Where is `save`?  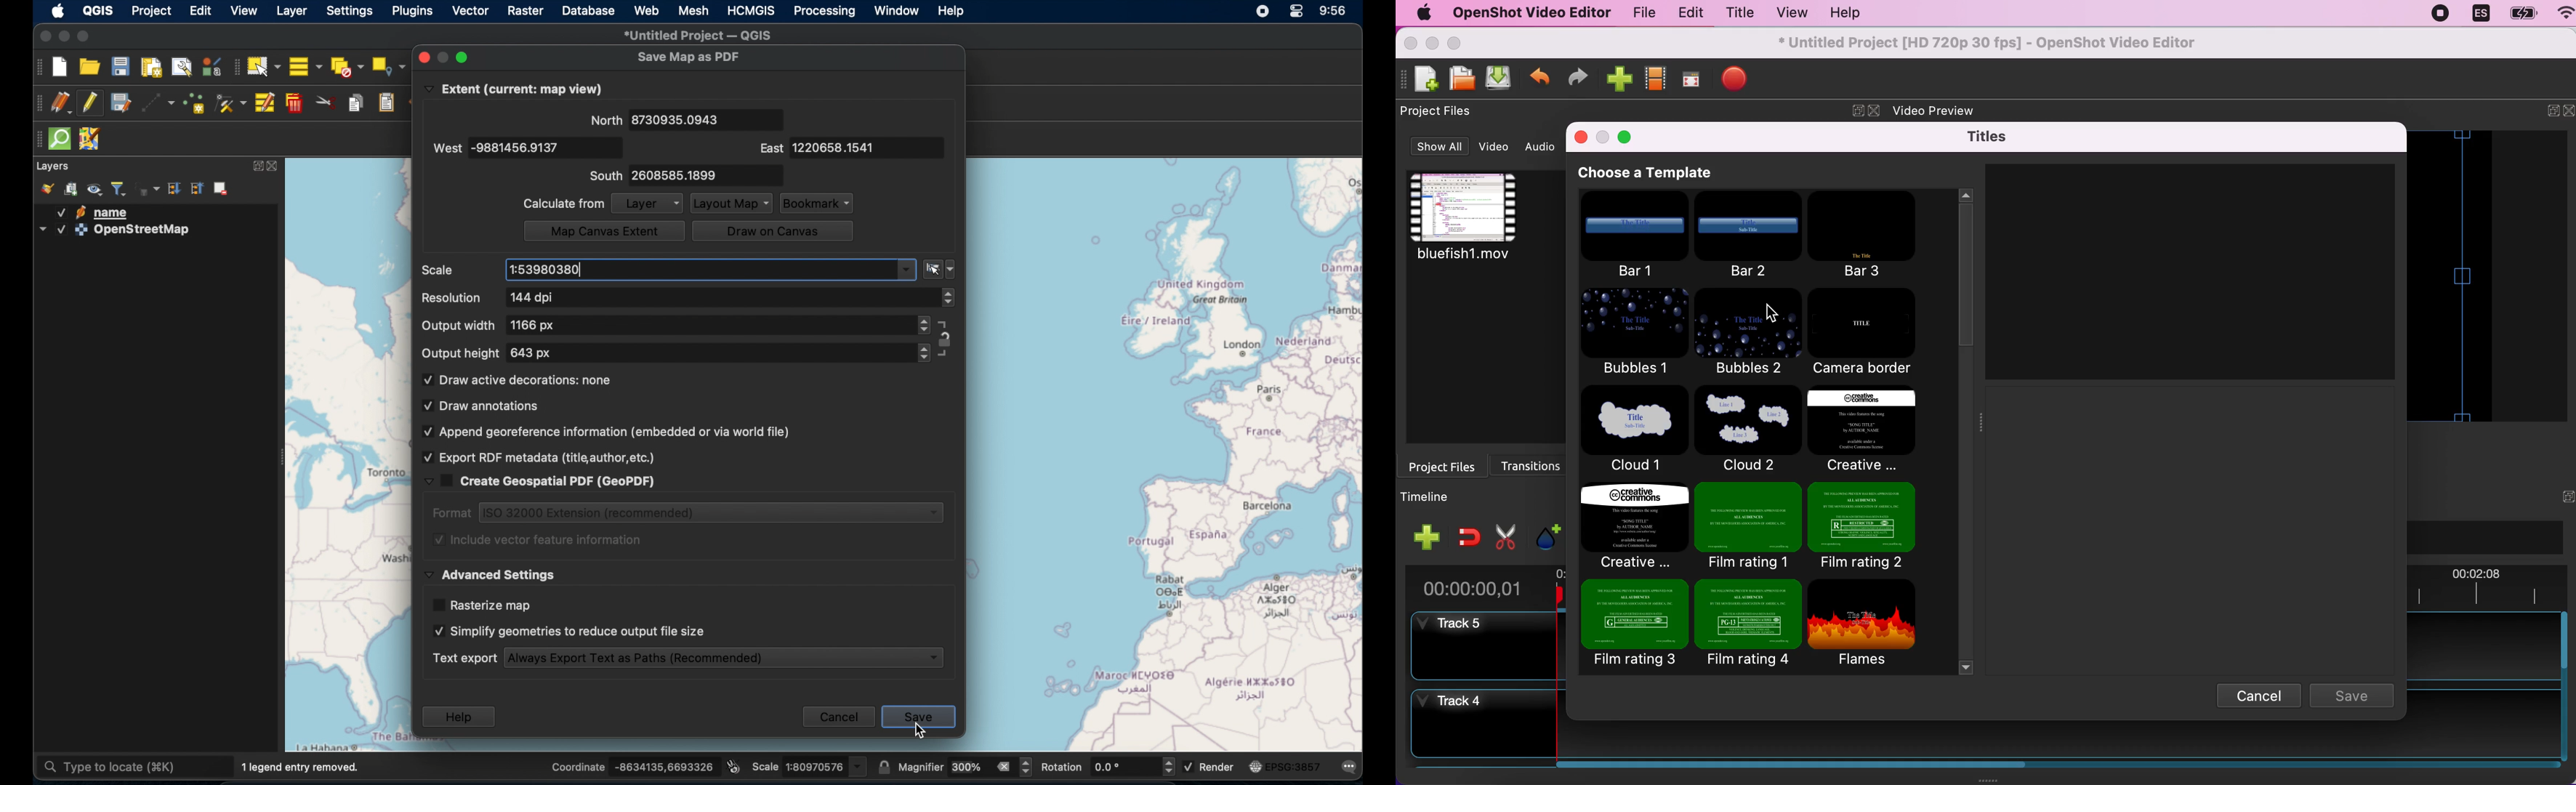 save is located at coordinates (2356, 696).